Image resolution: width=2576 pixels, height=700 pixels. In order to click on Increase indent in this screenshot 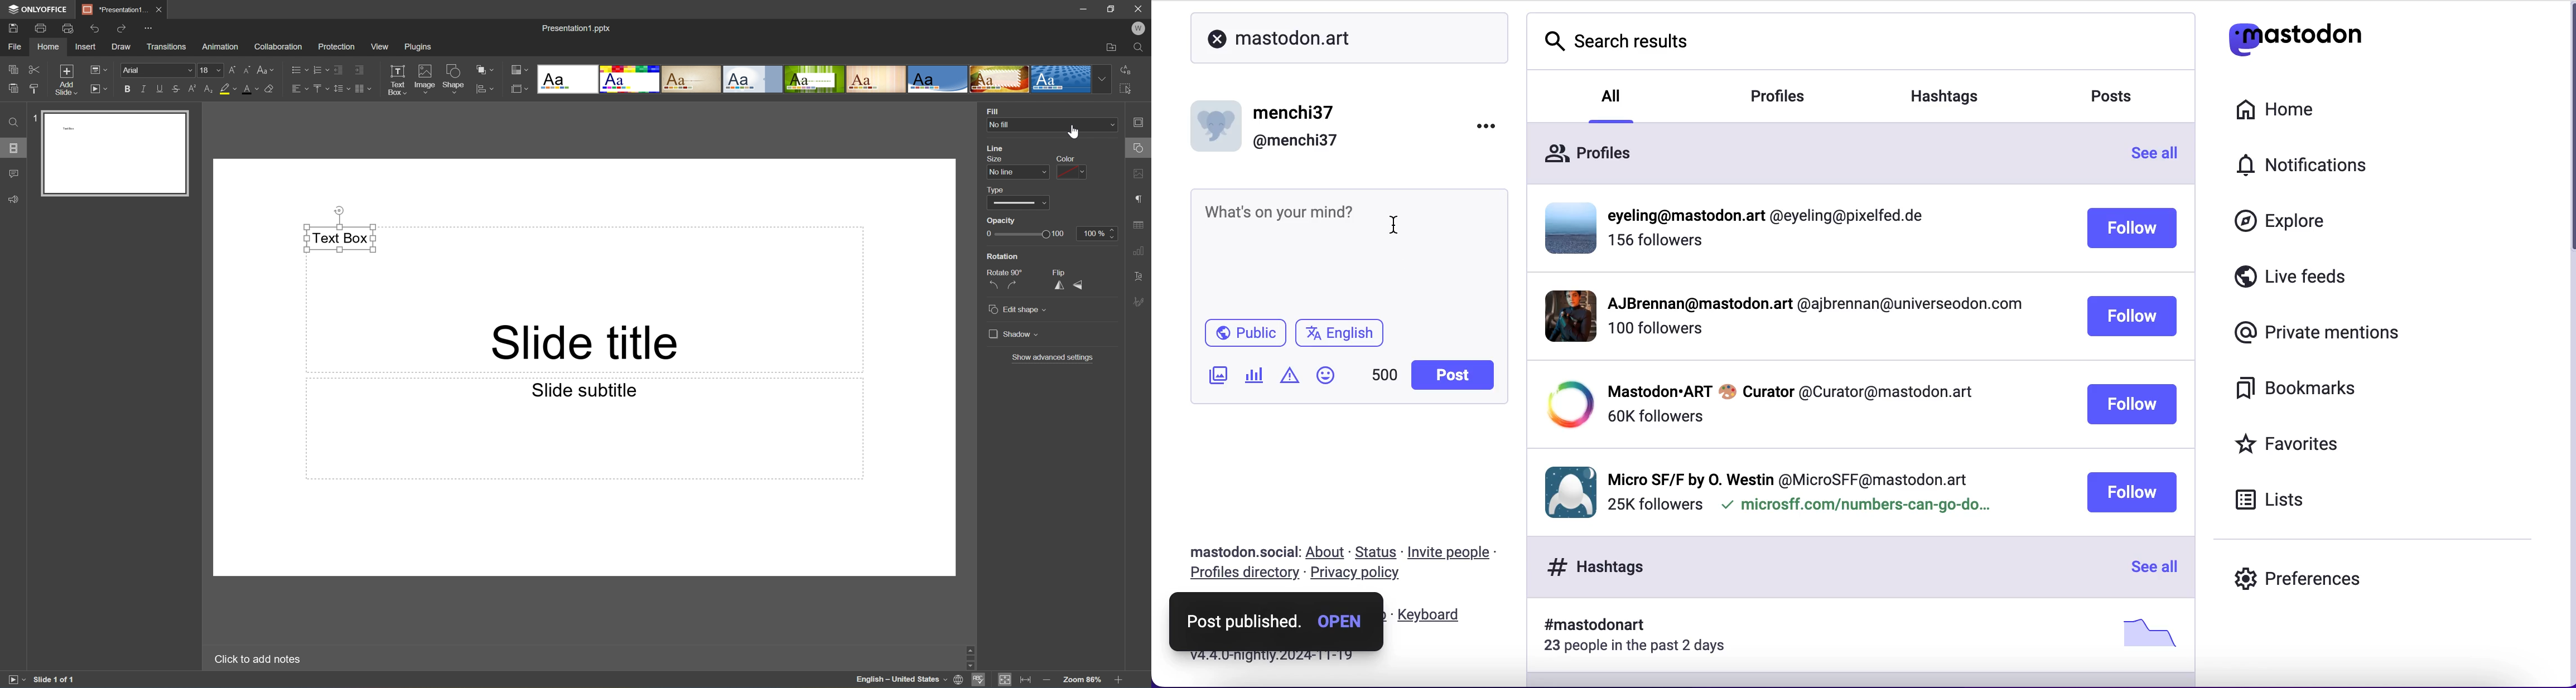, I will do `click(359, 70)`.